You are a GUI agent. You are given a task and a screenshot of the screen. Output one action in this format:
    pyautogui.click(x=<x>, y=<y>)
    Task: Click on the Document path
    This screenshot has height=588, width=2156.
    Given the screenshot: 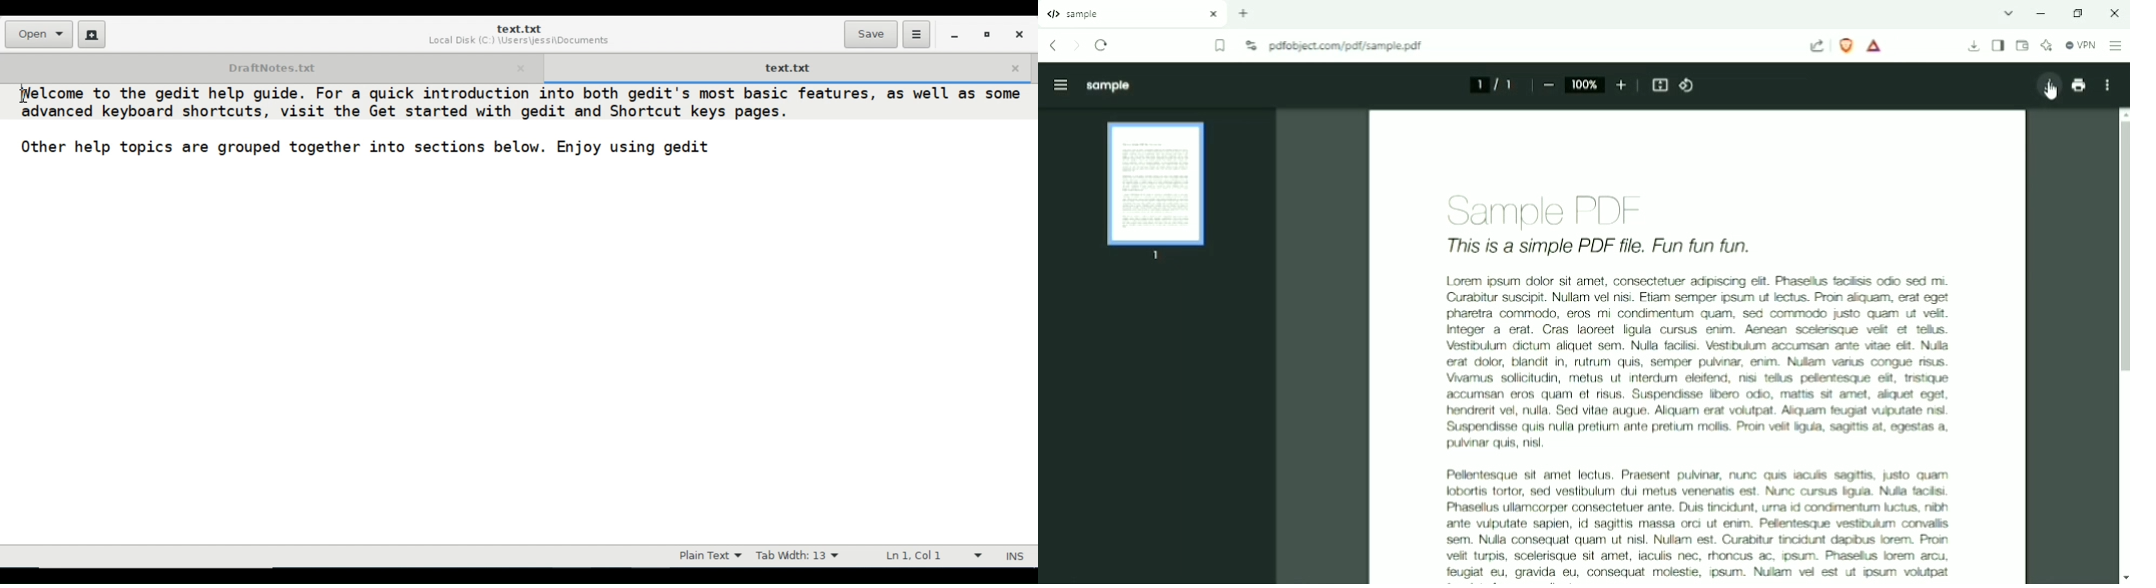 What is the action you would take?
    pyautogui.click(x=517, y=42)
    